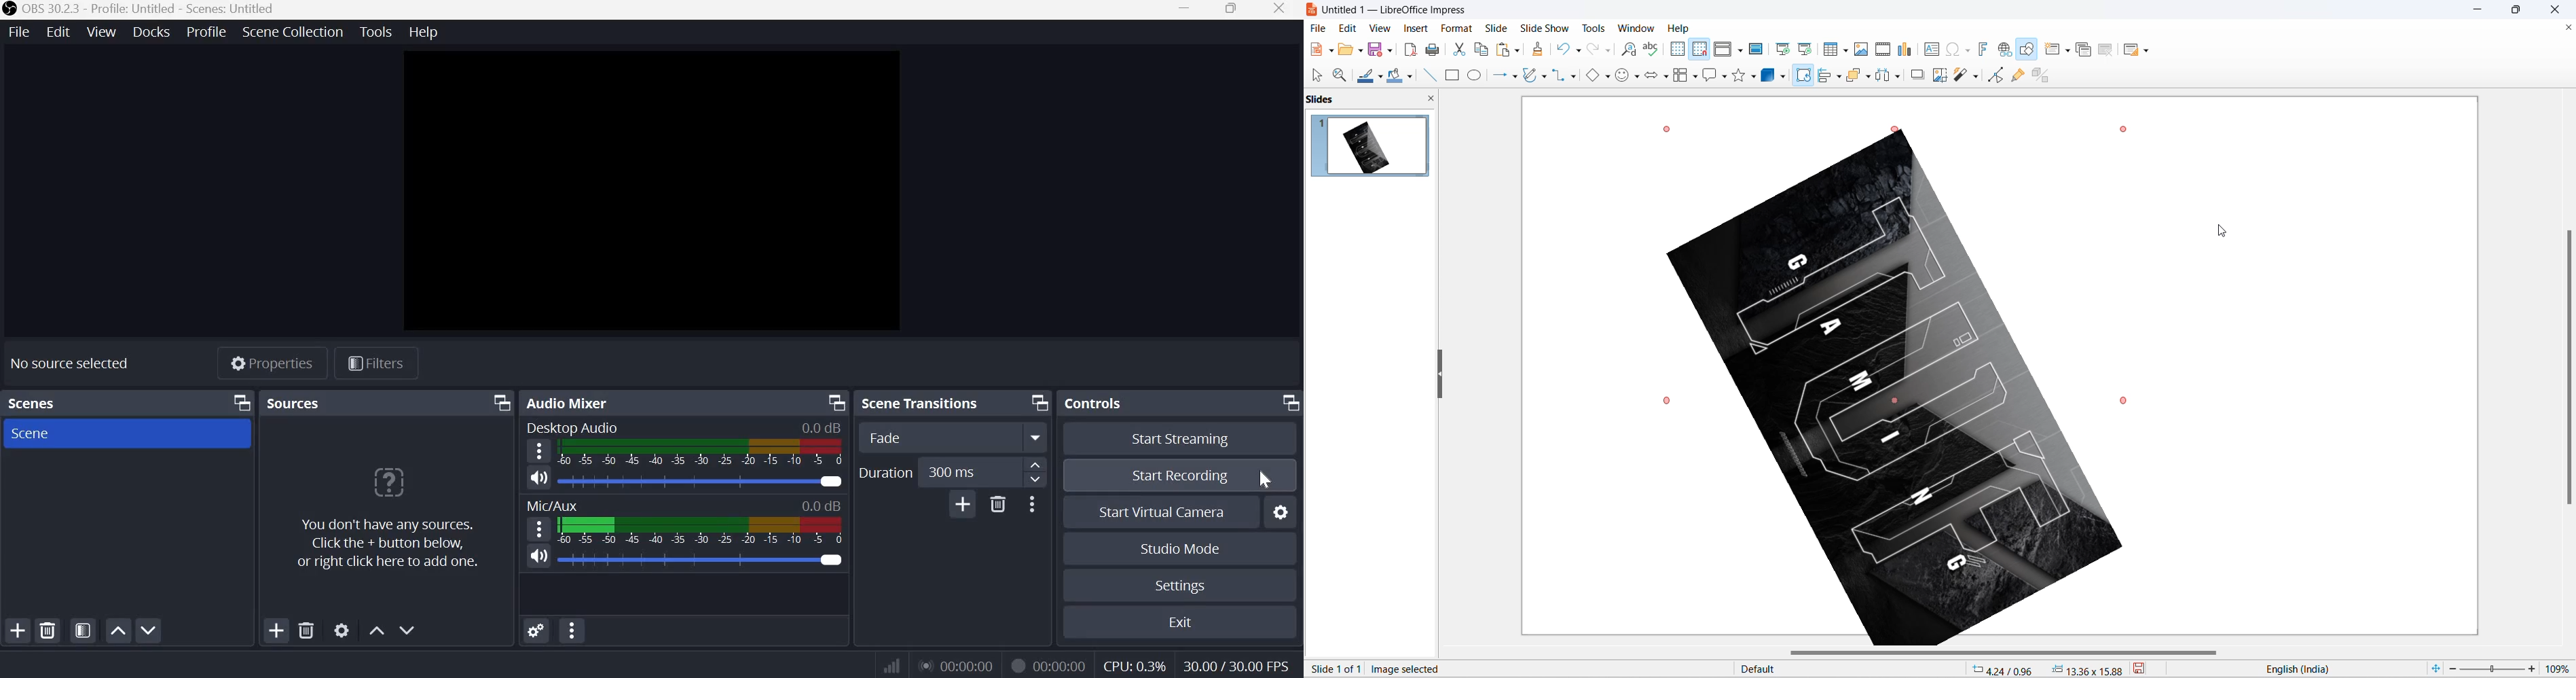 The image size is (2576, 700). I want to click on fill color, so click(1393, 76).